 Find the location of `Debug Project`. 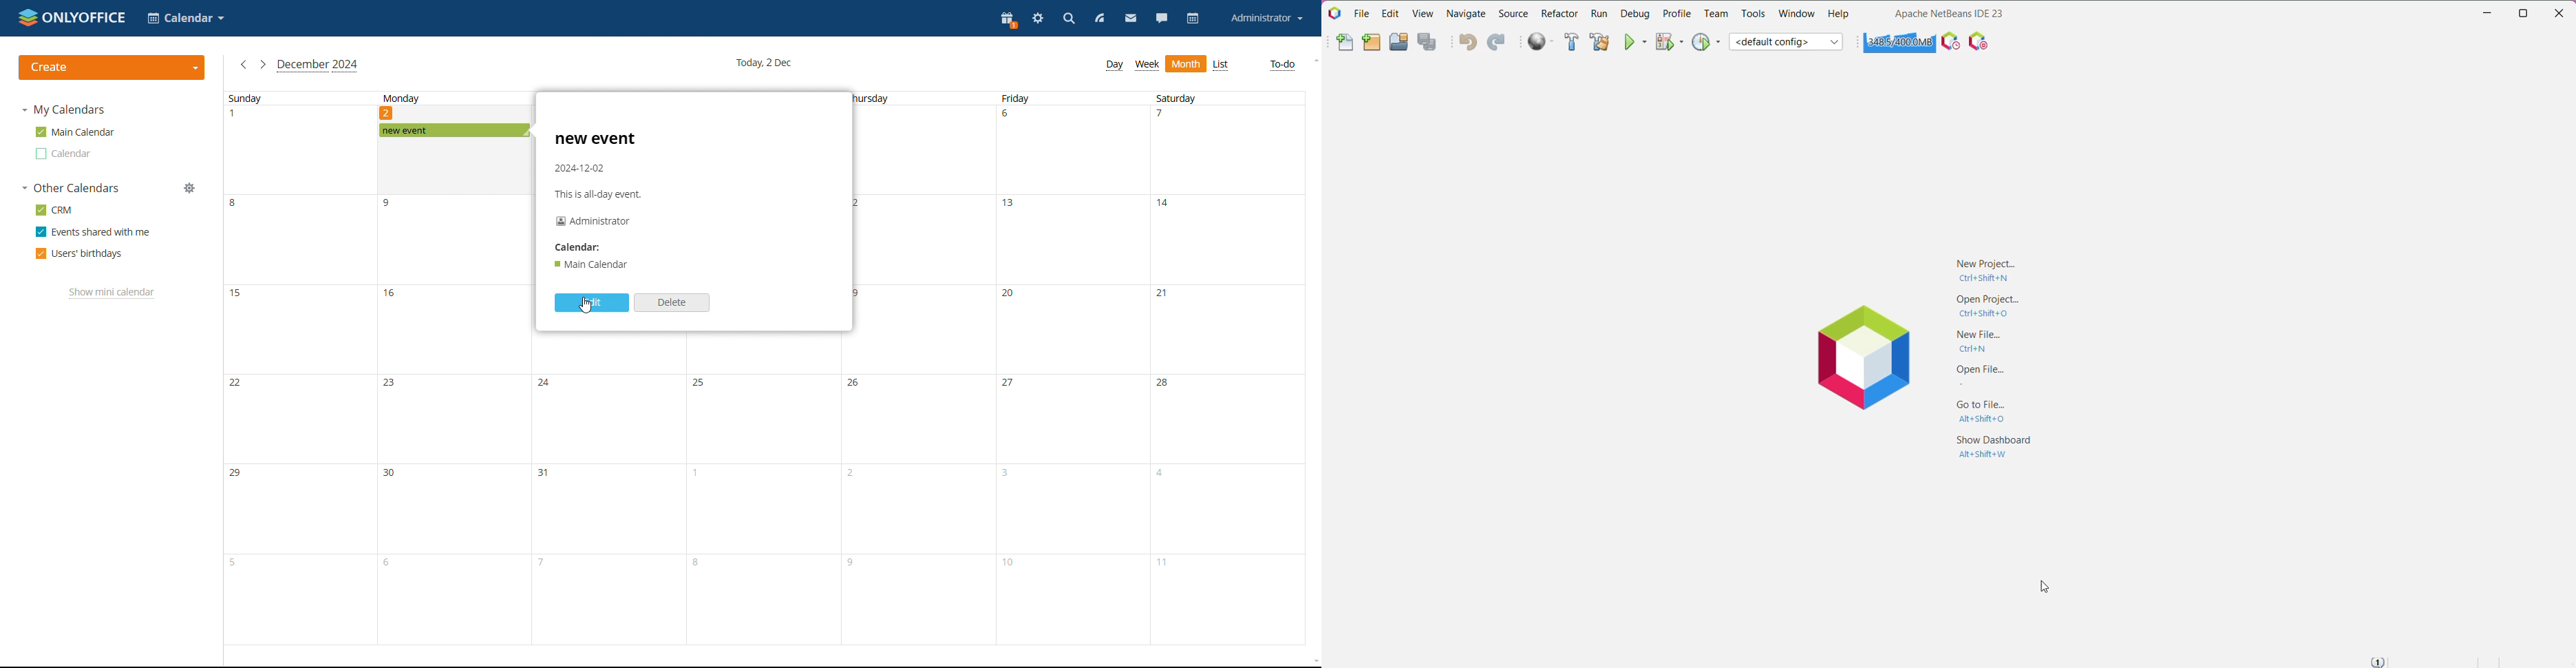

Debug Project is located at coordinates (1670, 41).